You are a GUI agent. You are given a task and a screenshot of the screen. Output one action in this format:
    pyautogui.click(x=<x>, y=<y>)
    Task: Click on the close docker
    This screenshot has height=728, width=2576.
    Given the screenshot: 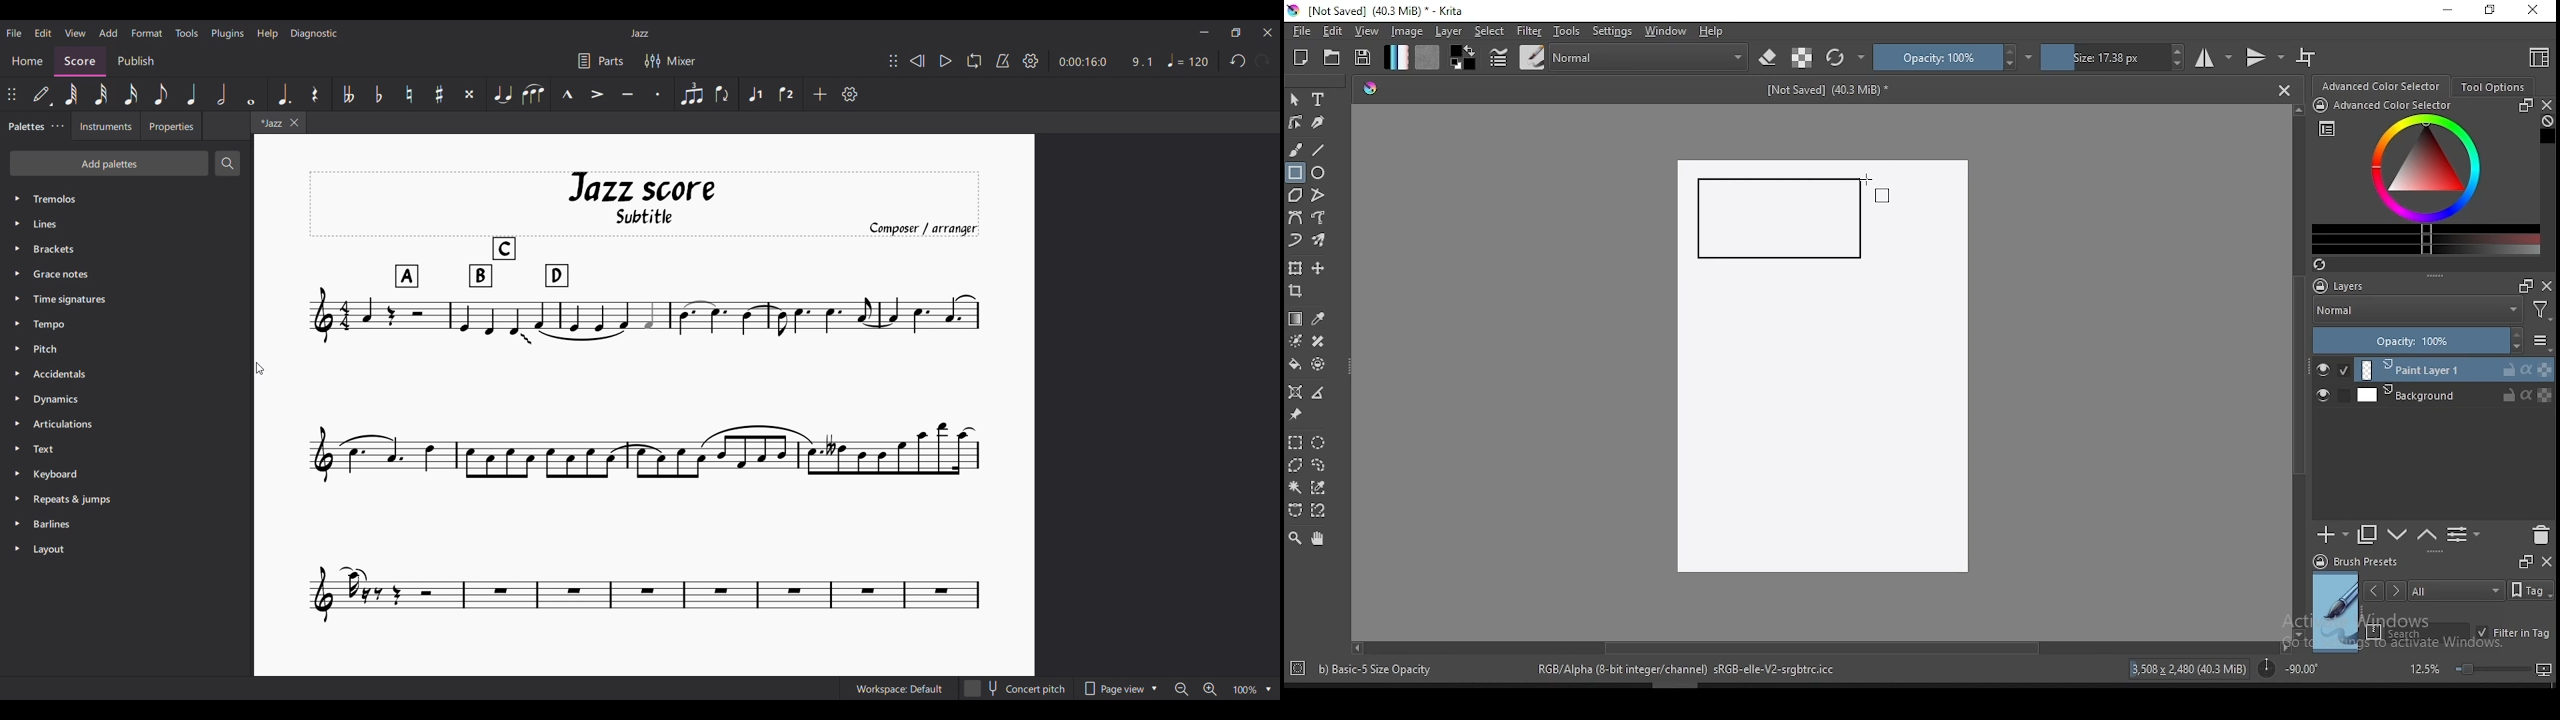 What is the action you would take?
    pyautogui.click(x=2546, y=560)
    